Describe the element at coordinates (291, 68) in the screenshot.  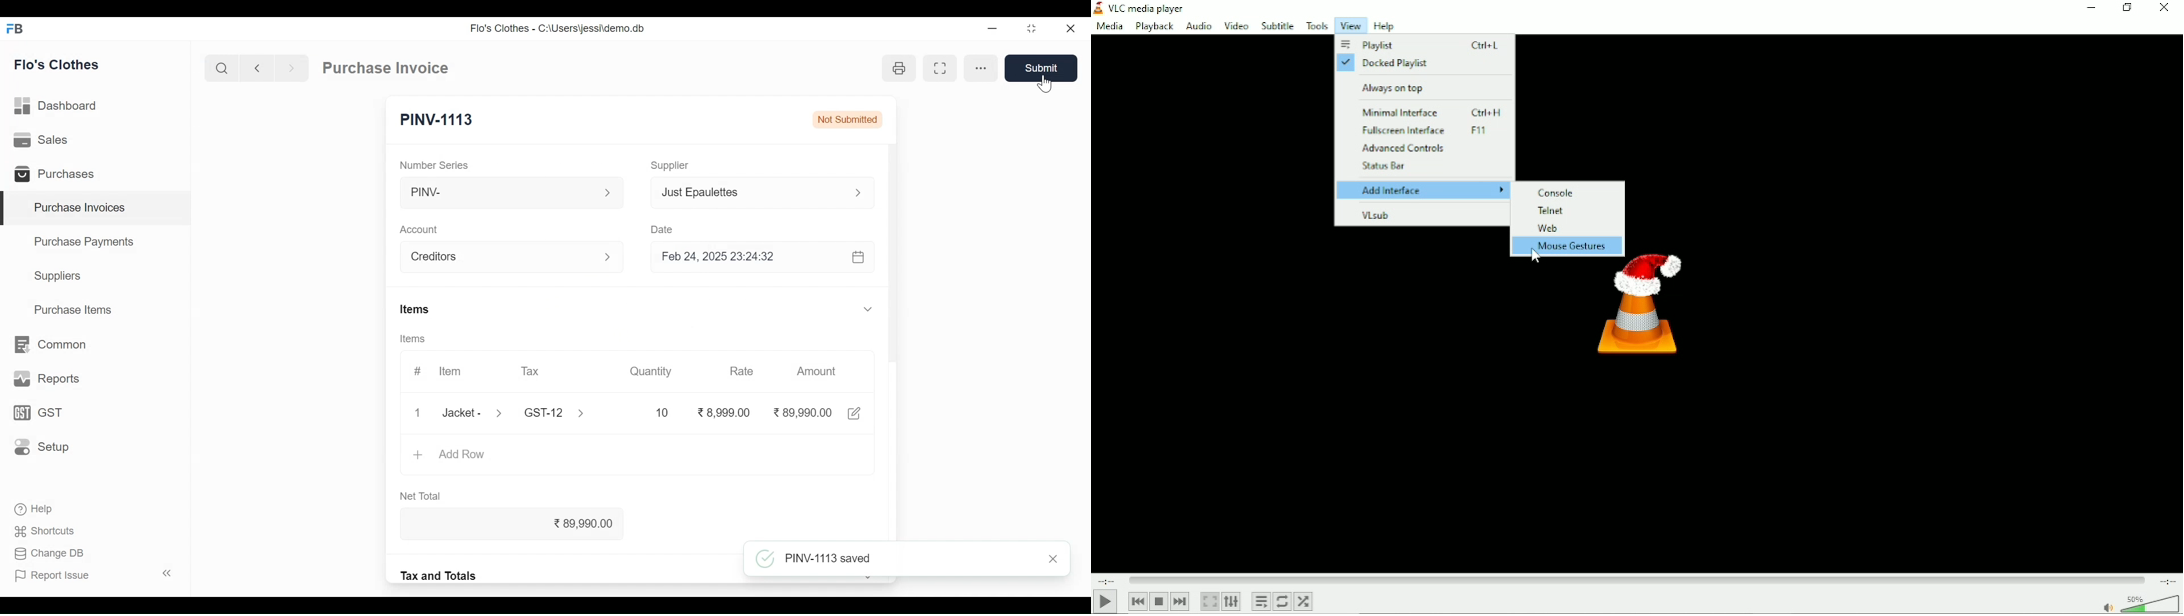
I see `Navigate forward` at that location.